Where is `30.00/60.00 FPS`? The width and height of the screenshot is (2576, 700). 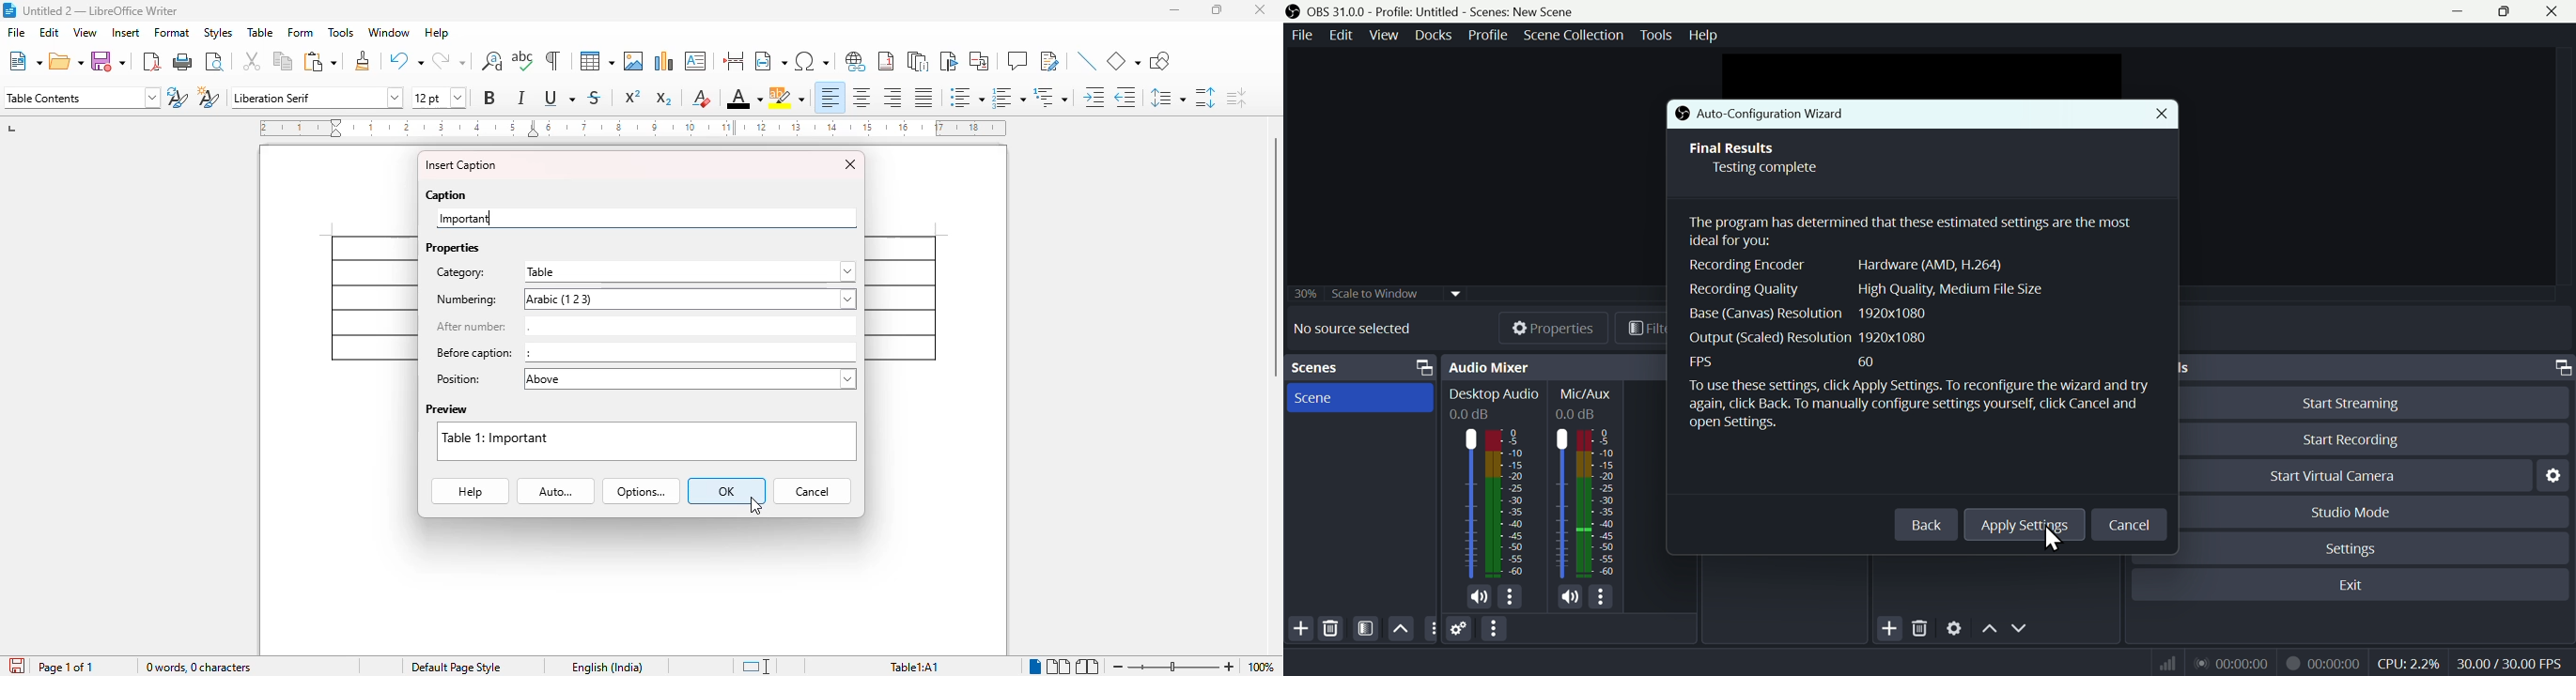
30.00/60.00 FPS is located at coordinates (2514, 660).